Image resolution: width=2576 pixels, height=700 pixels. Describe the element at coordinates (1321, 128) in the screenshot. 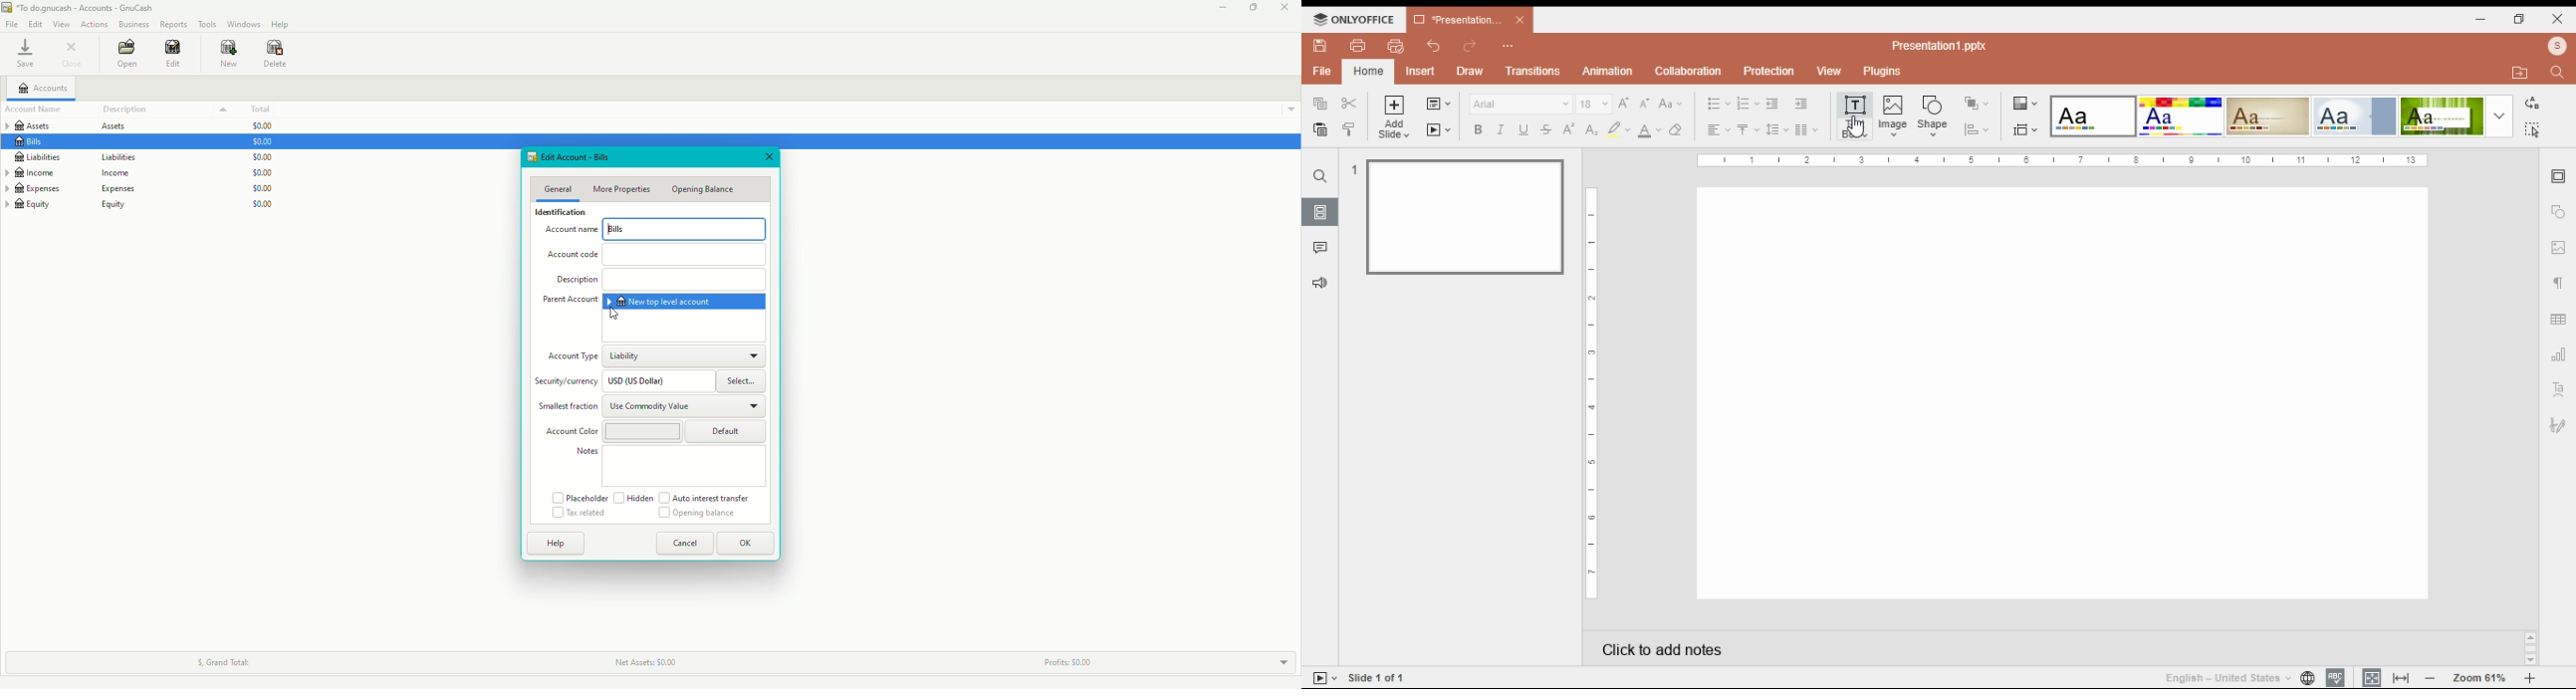

I see `paste` at that location.